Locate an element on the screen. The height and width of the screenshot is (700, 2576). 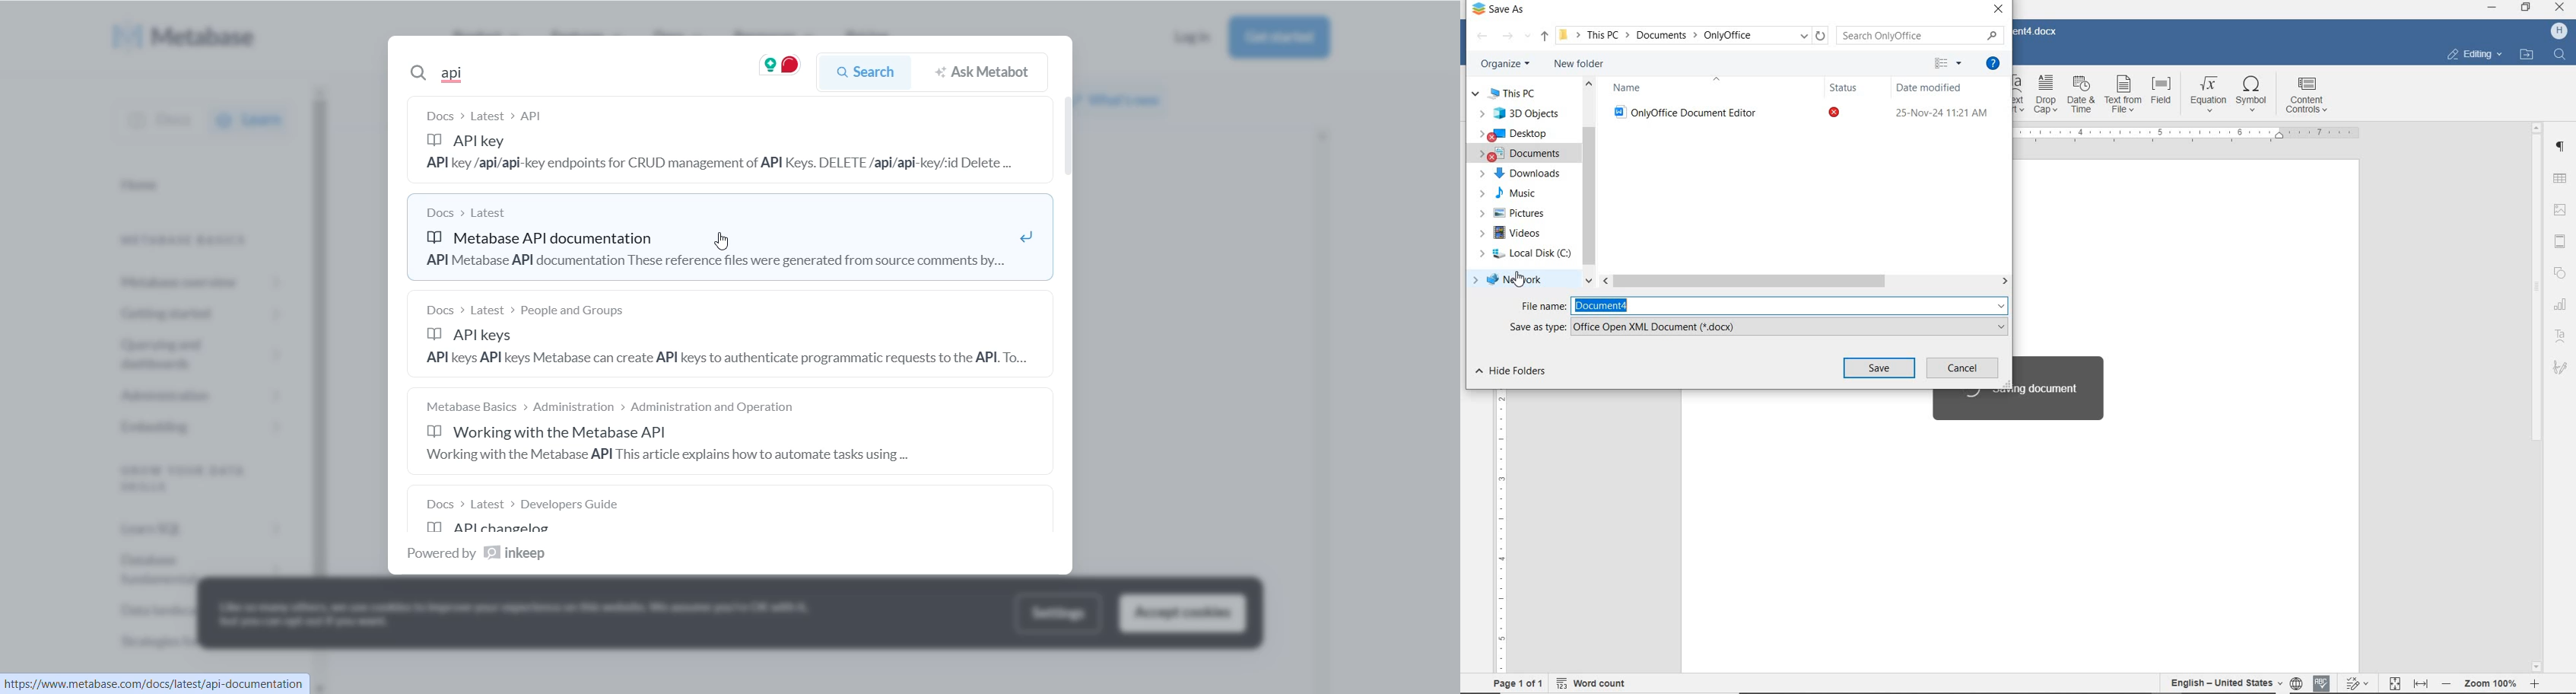
Date modified is located at coordinates (1928, 86).